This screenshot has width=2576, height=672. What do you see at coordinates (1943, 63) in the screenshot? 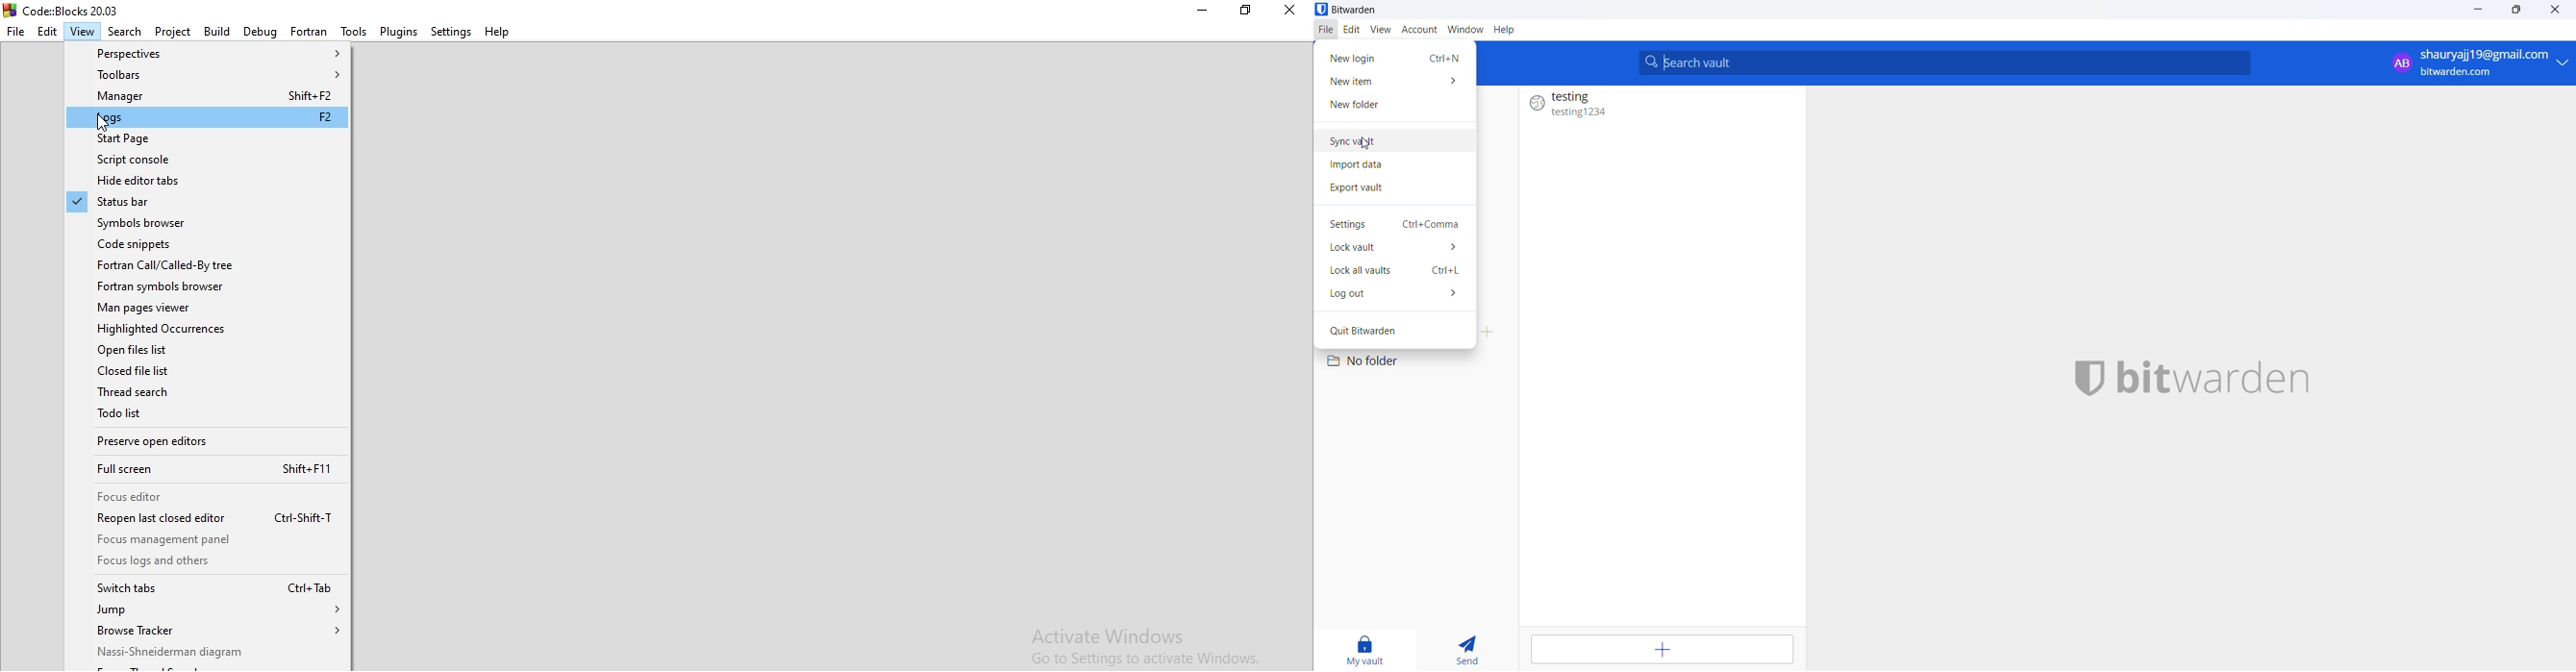
I see `search vault` at bounding box center [1943, 63].